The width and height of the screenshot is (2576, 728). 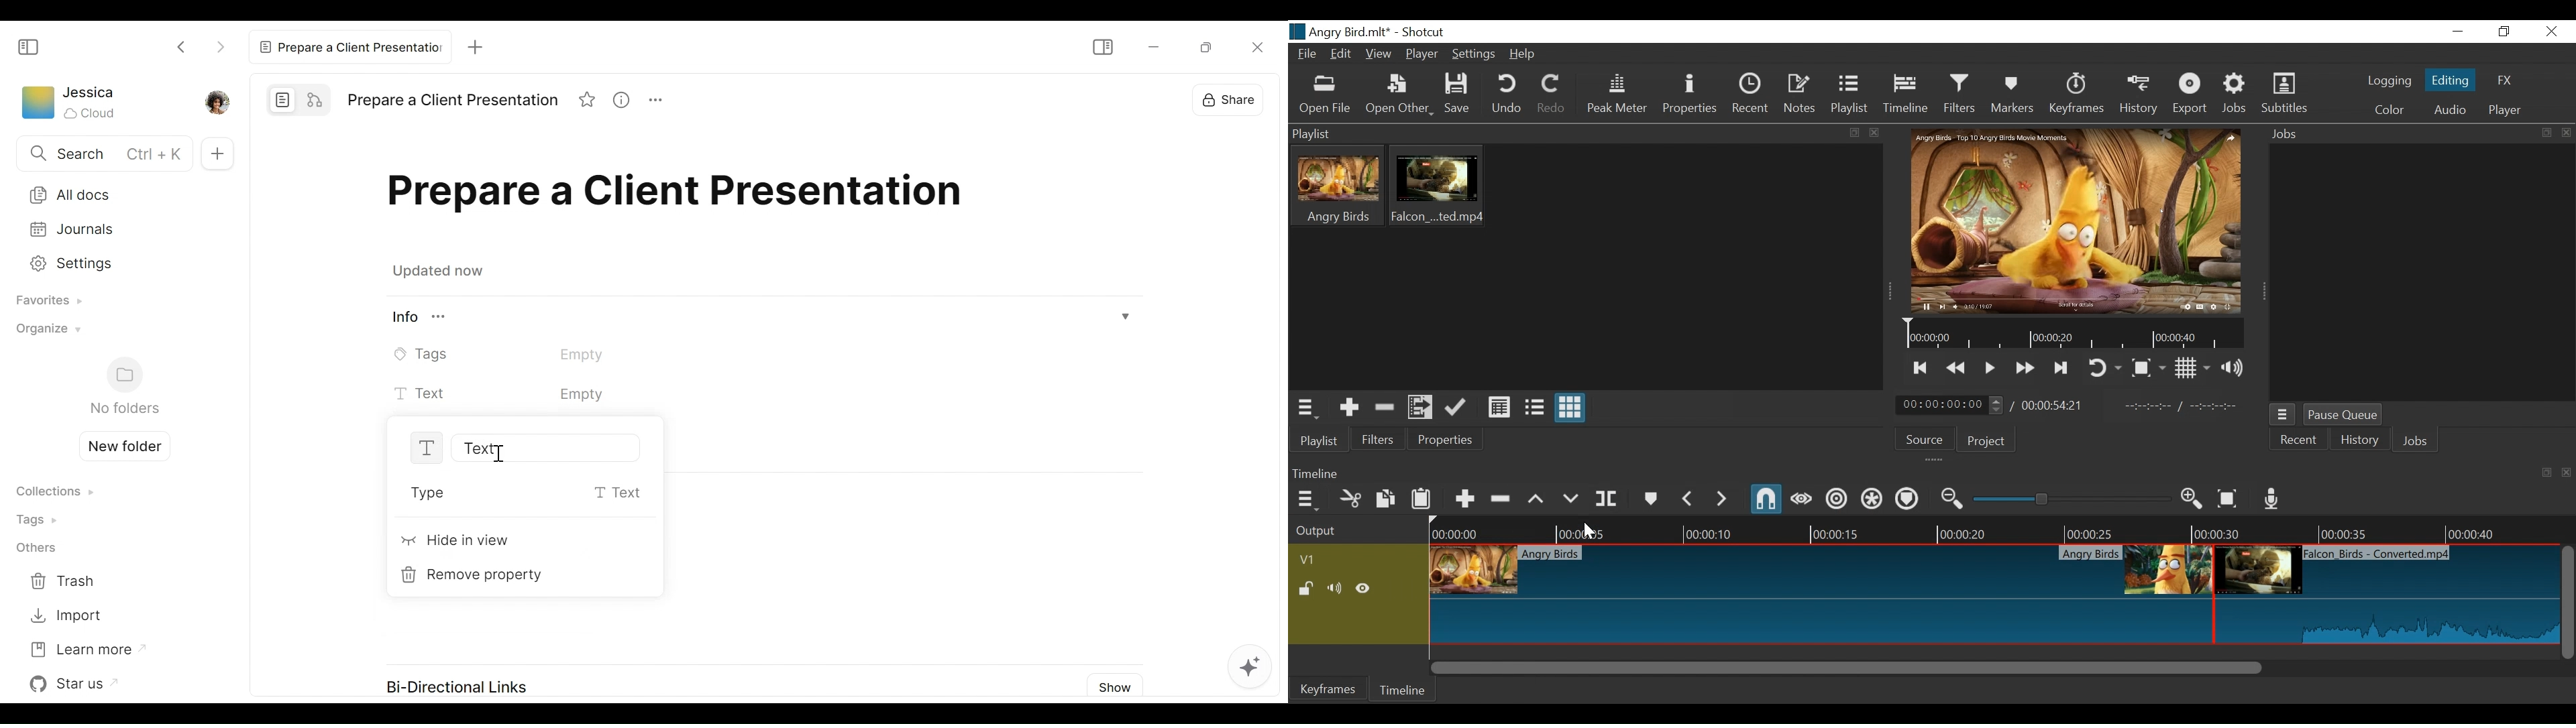 What do you see at coordinates (627, 101) in the screenshot?
I see `View Information` at bounding box center [627, 101].